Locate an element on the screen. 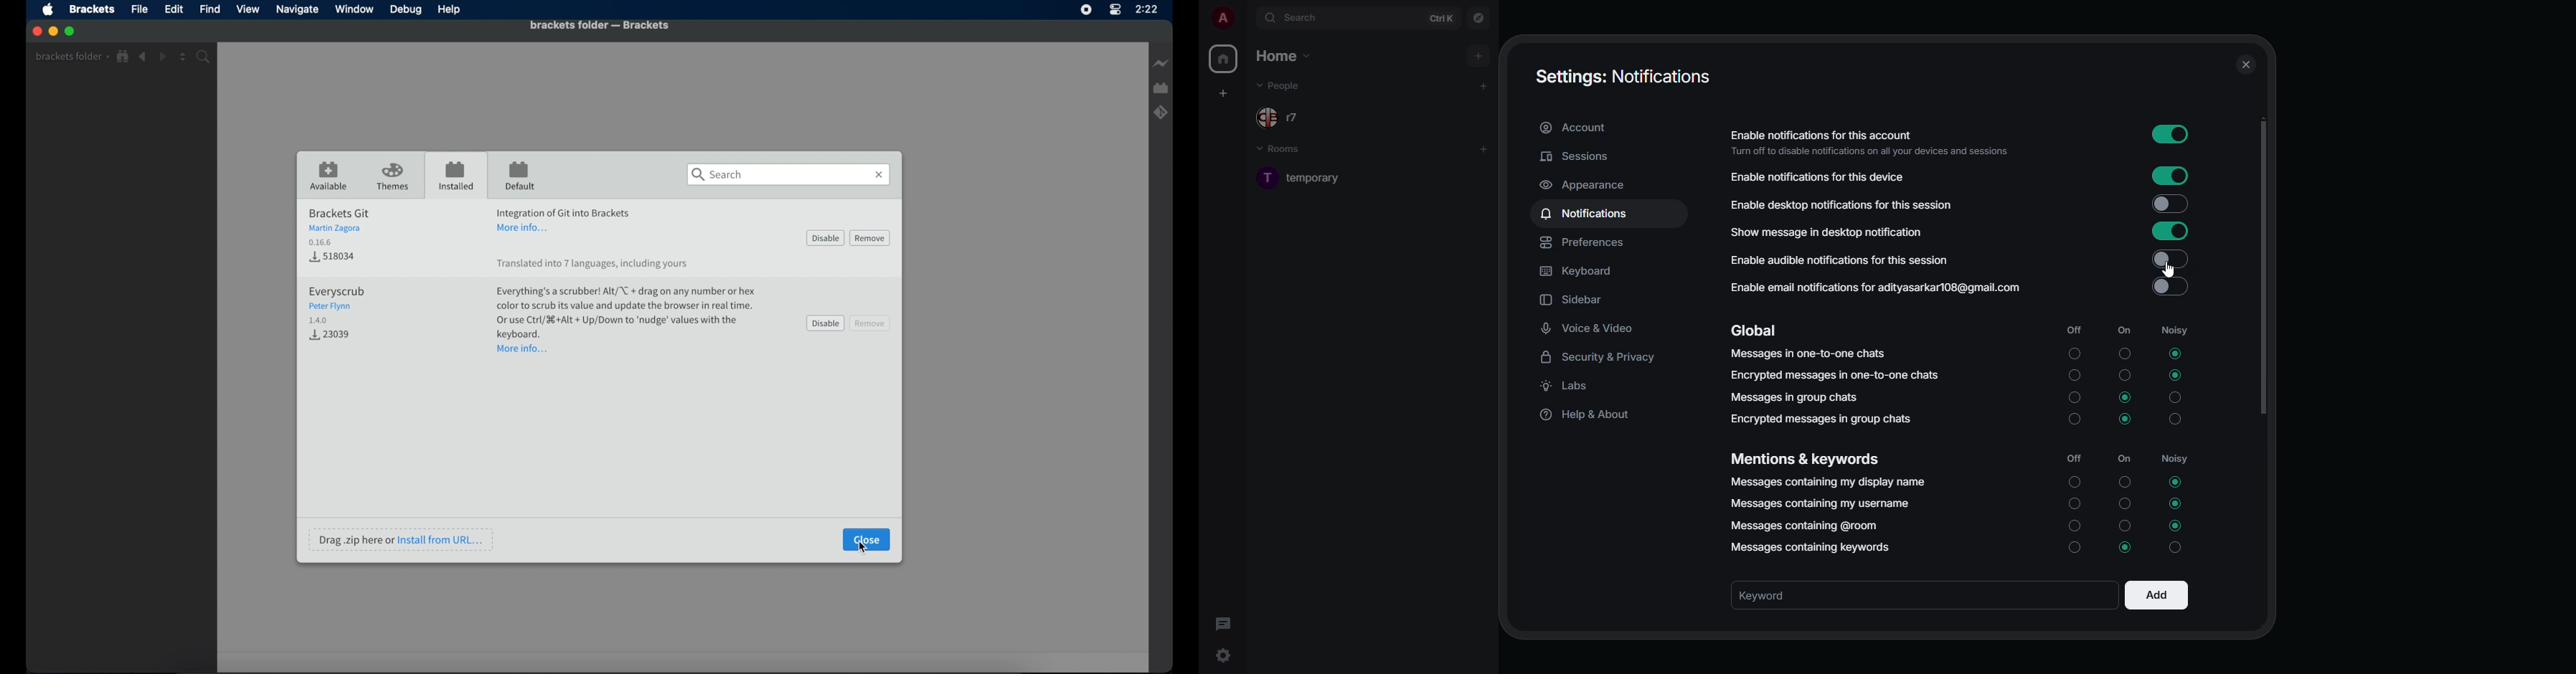 The height and width of the screenshot is (700, 2576). Everything's a scrubber! Alt/XC + drag on any number or hex
color to scrub its value and update the browser in real time.
Or use Ctrl/38 Alt + Up/Down to 'nudge’ values with the
keyboard. is located at coordinates (627, 313).